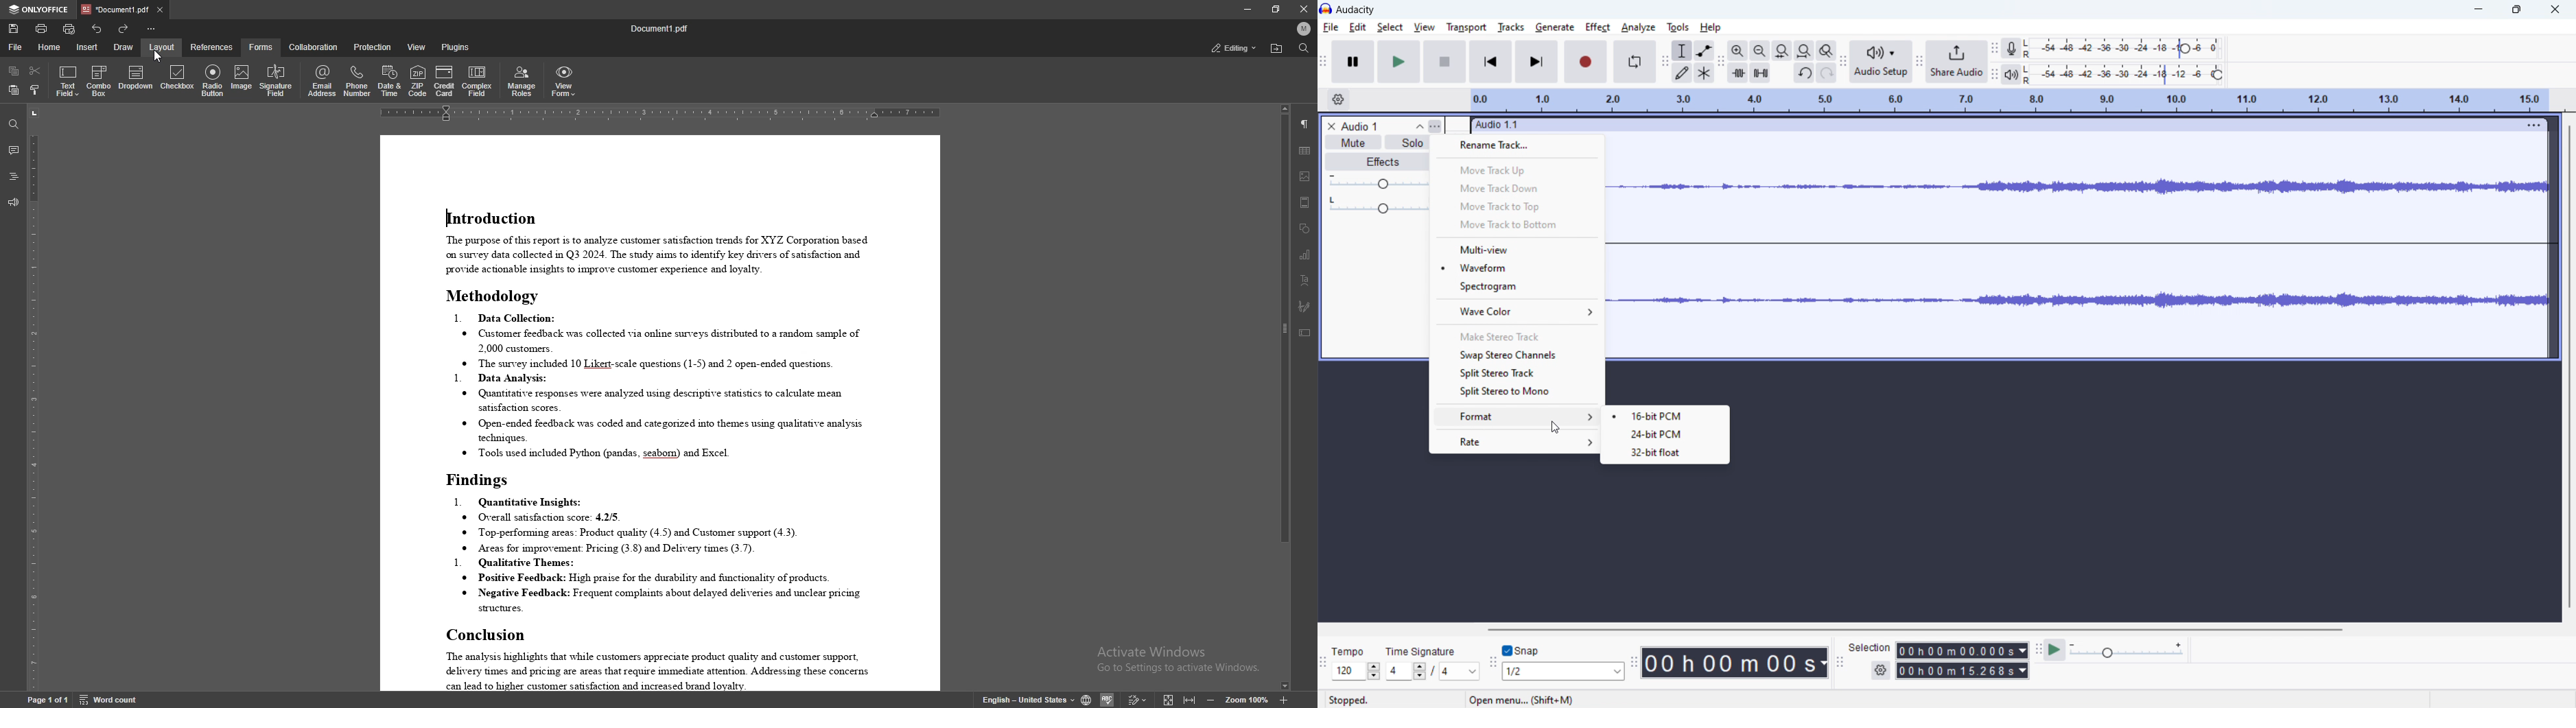 This screenshot has width=2576, height=728. I want to click on onlyoffice, so click(40, 10).